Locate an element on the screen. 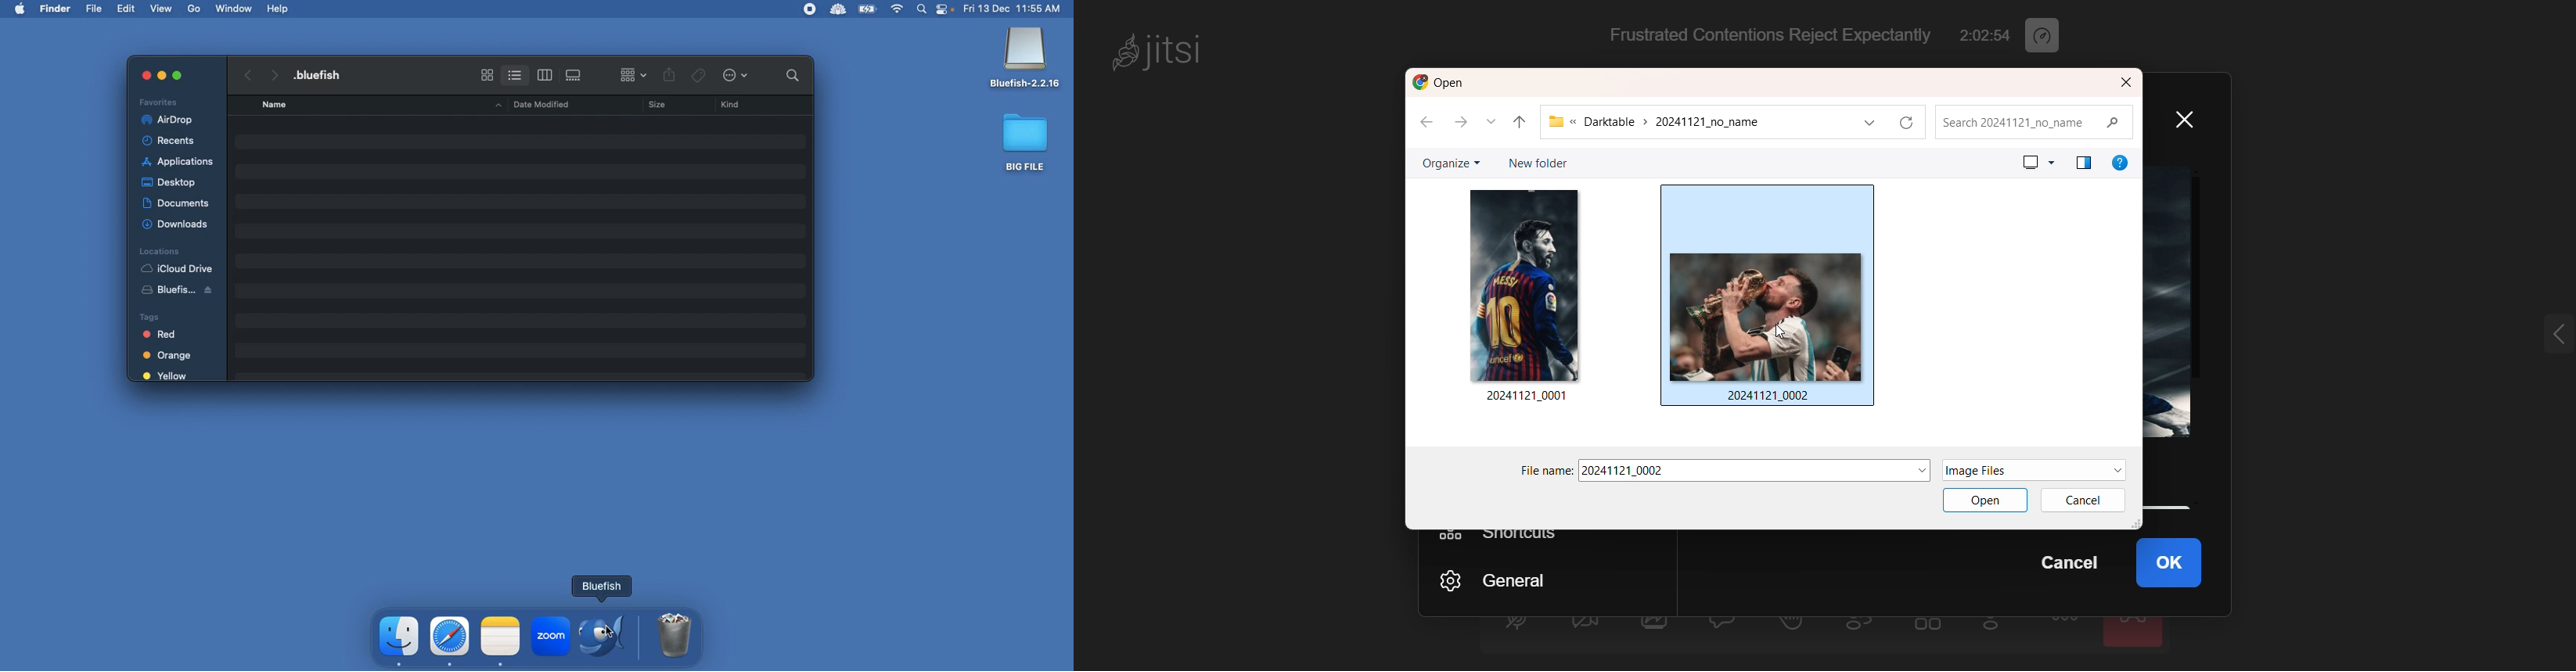 The image size is (2576, 672). application is located at coordinates (178, 162).